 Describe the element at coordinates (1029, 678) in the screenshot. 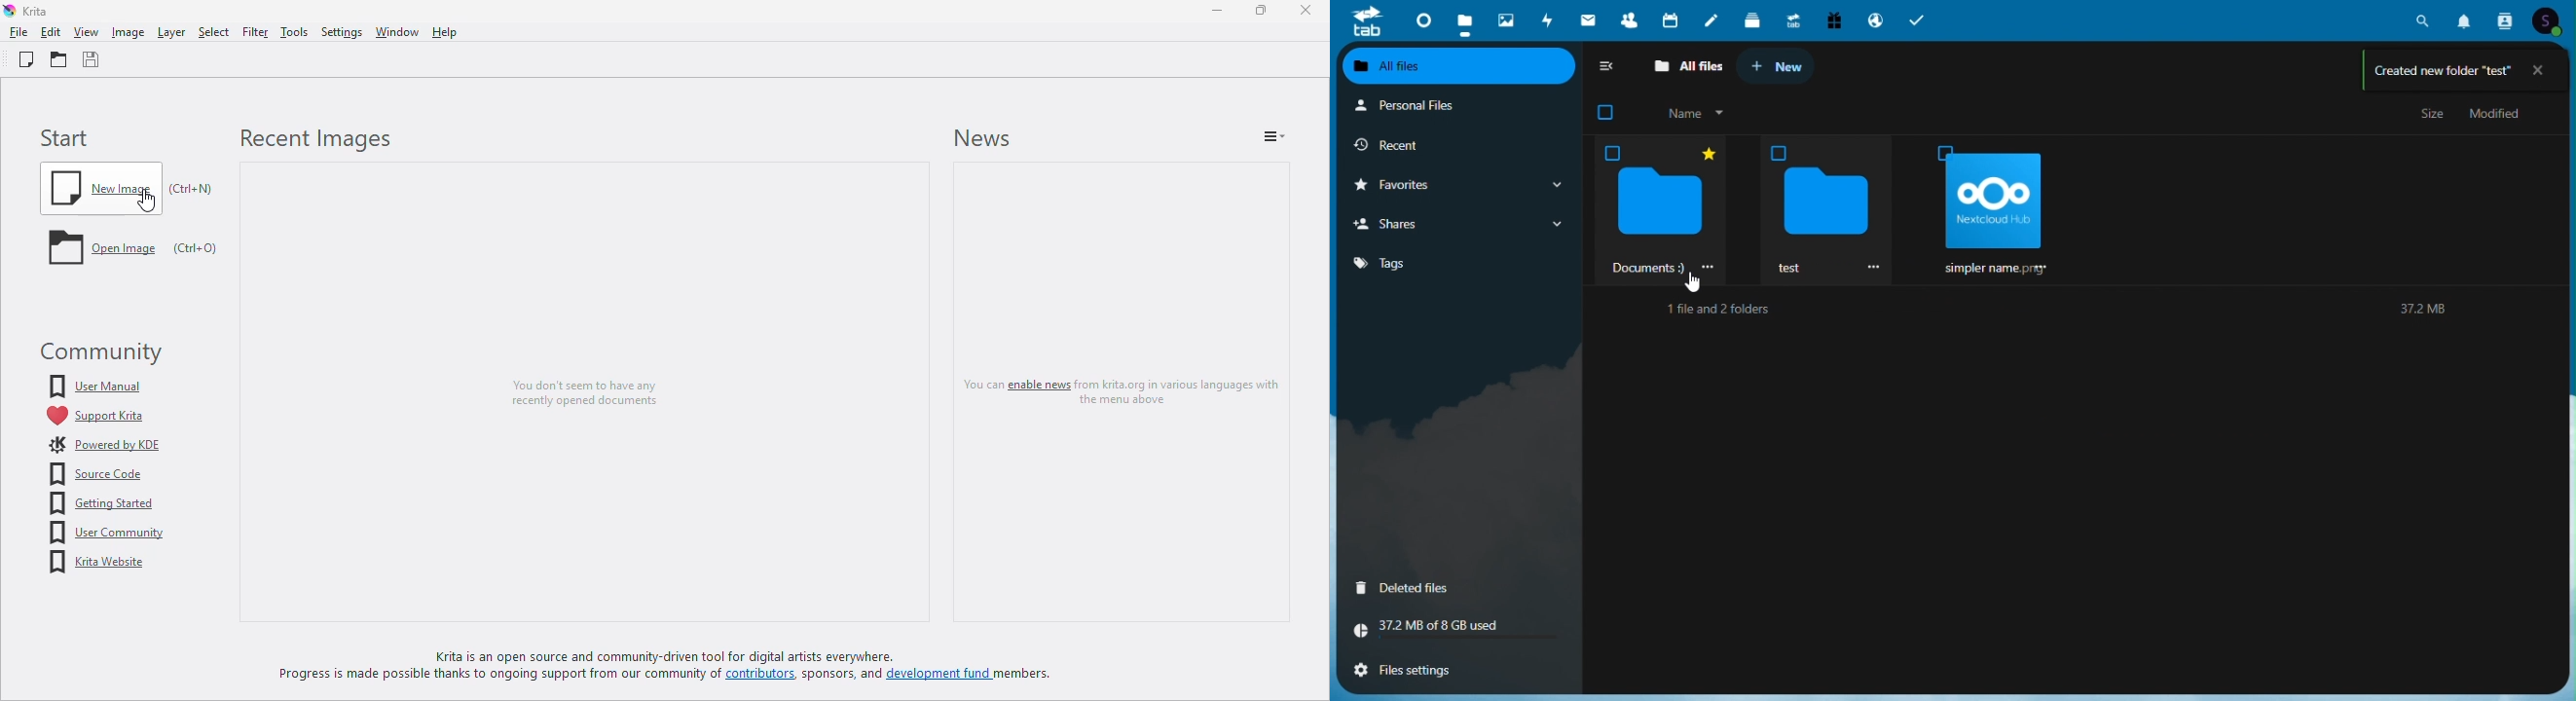

I see `members.` at that location.